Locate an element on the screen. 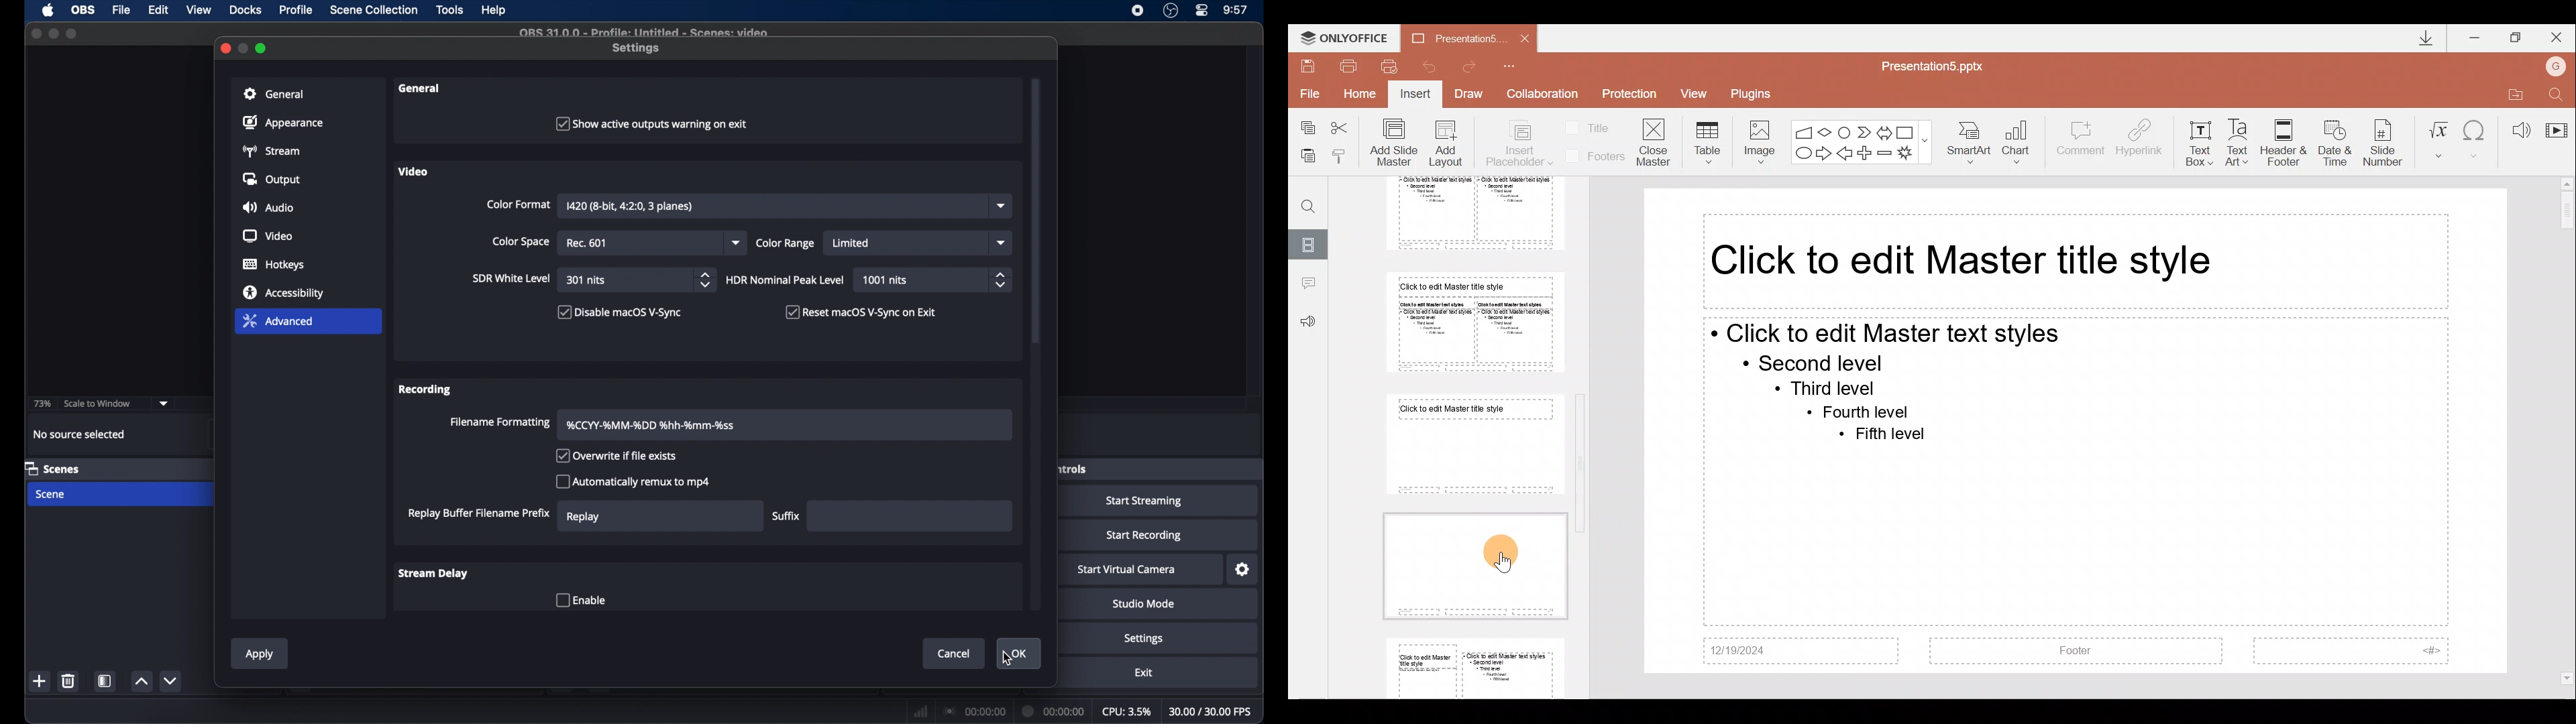 The height and width of the screenshot is (728, 2576). Scroll bar is located at coordinates (2567, 432).